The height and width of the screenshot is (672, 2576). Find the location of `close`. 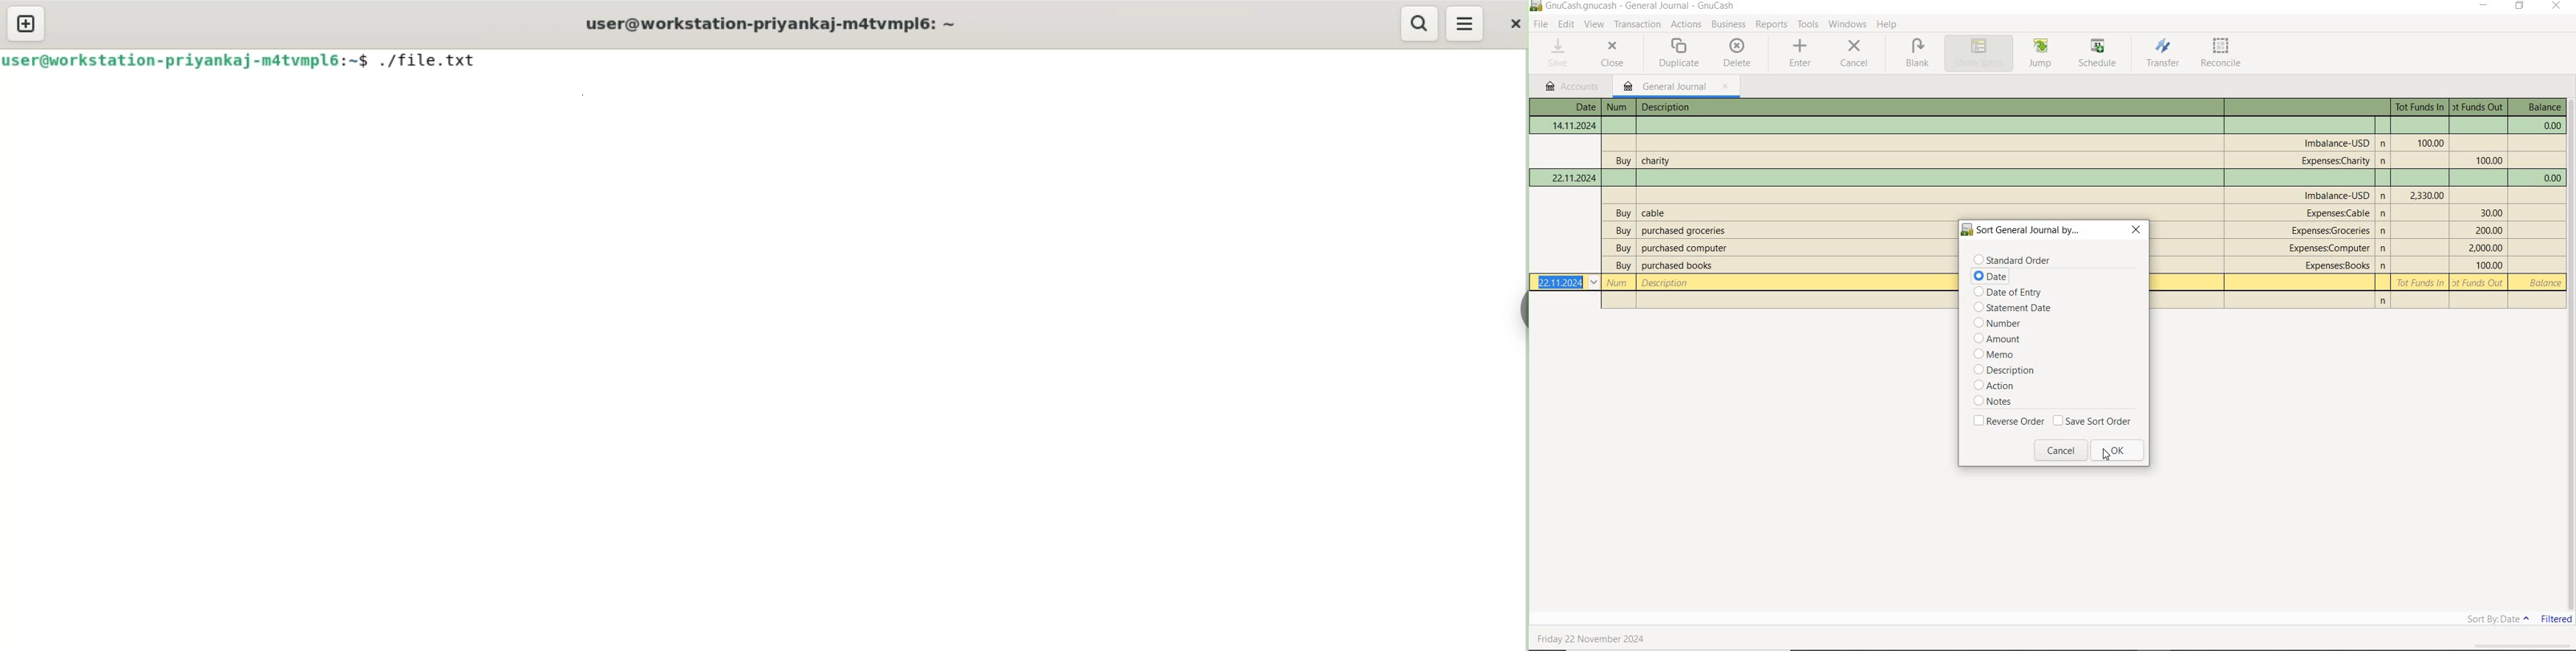

close is located at coordinates (2138, 230).